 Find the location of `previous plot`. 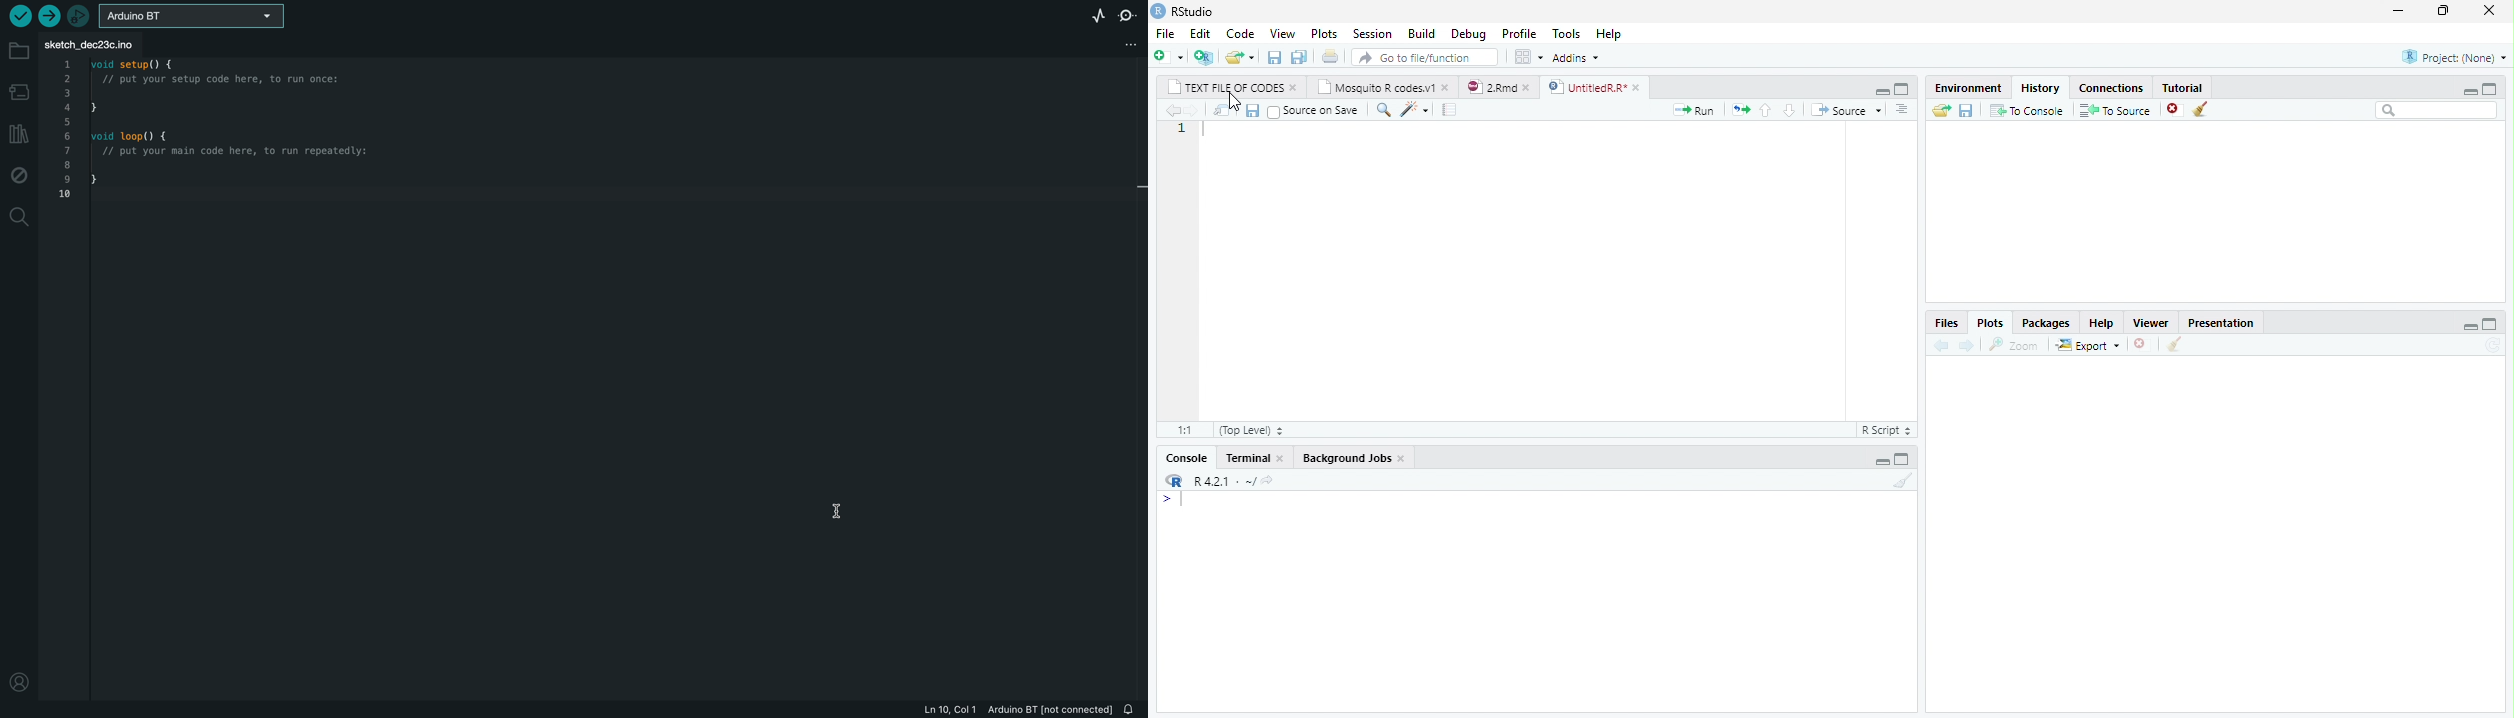

previous plot is located at coordinates (1941, 346).